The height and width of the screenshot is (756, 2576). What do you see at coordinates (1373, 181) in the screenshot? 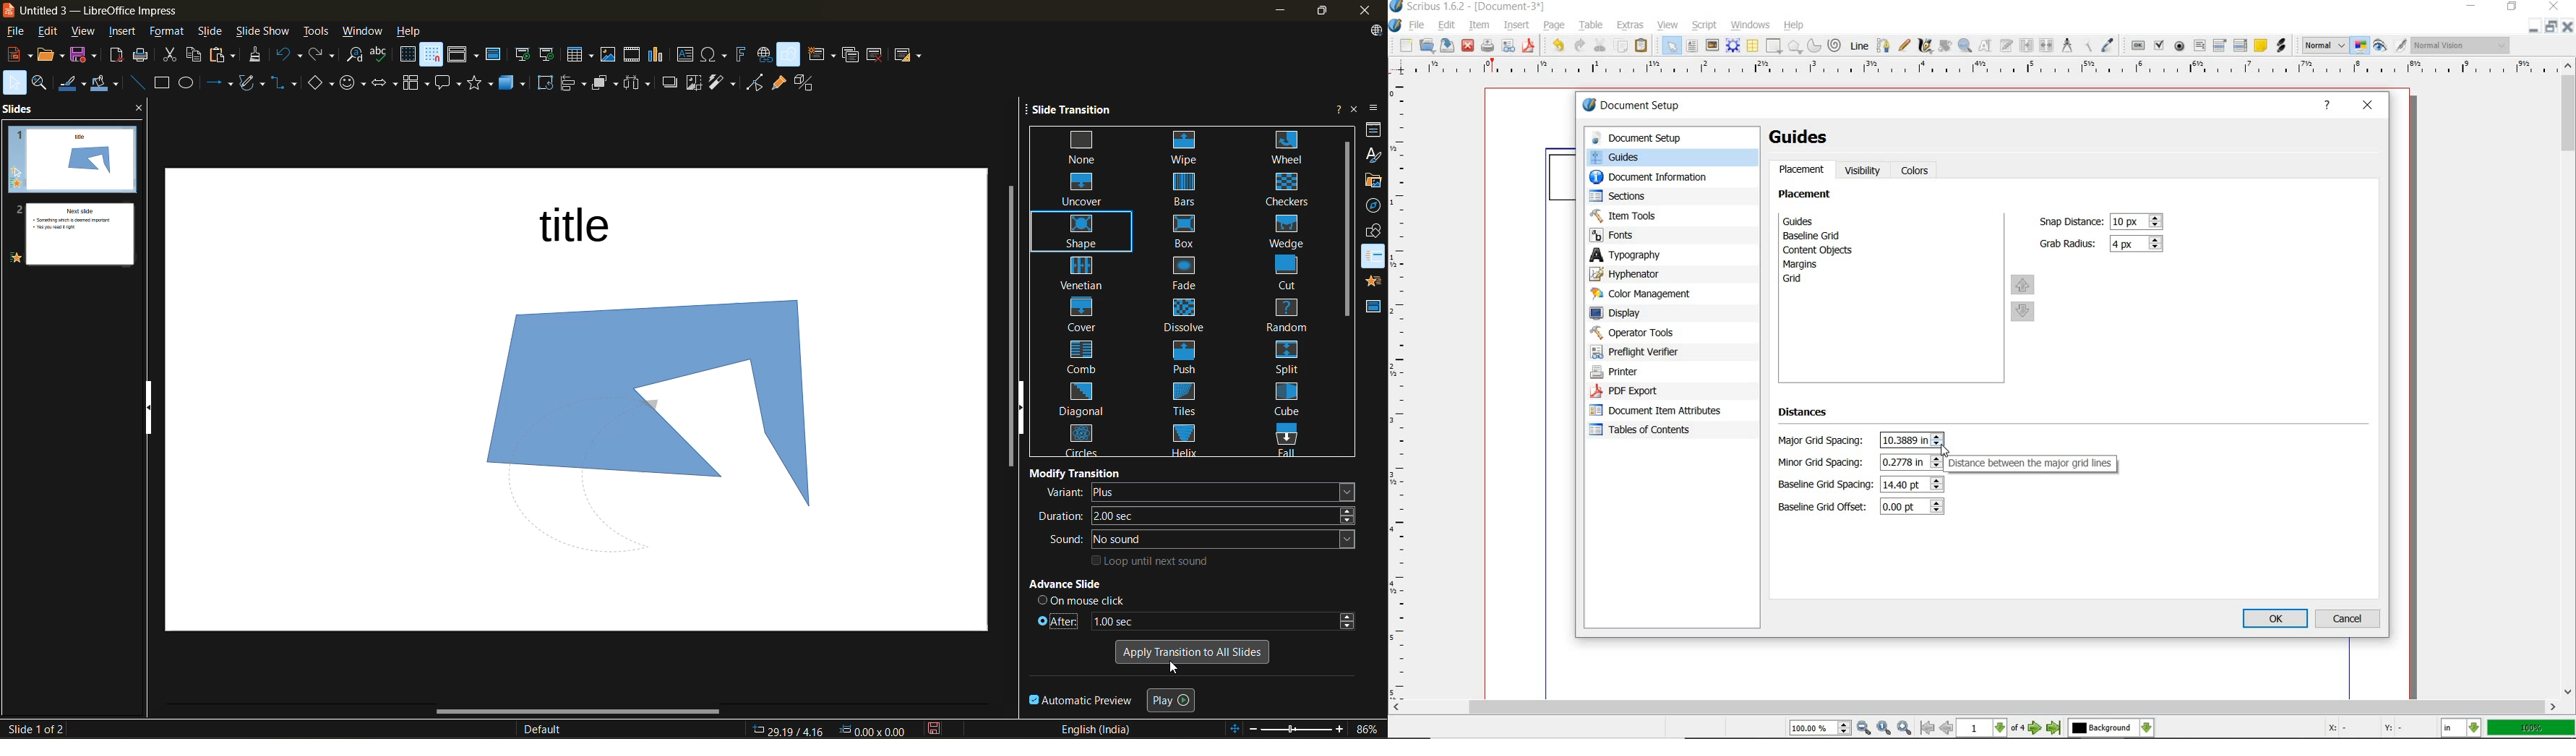
I see `gallery` at bounding box center [1373, 181].